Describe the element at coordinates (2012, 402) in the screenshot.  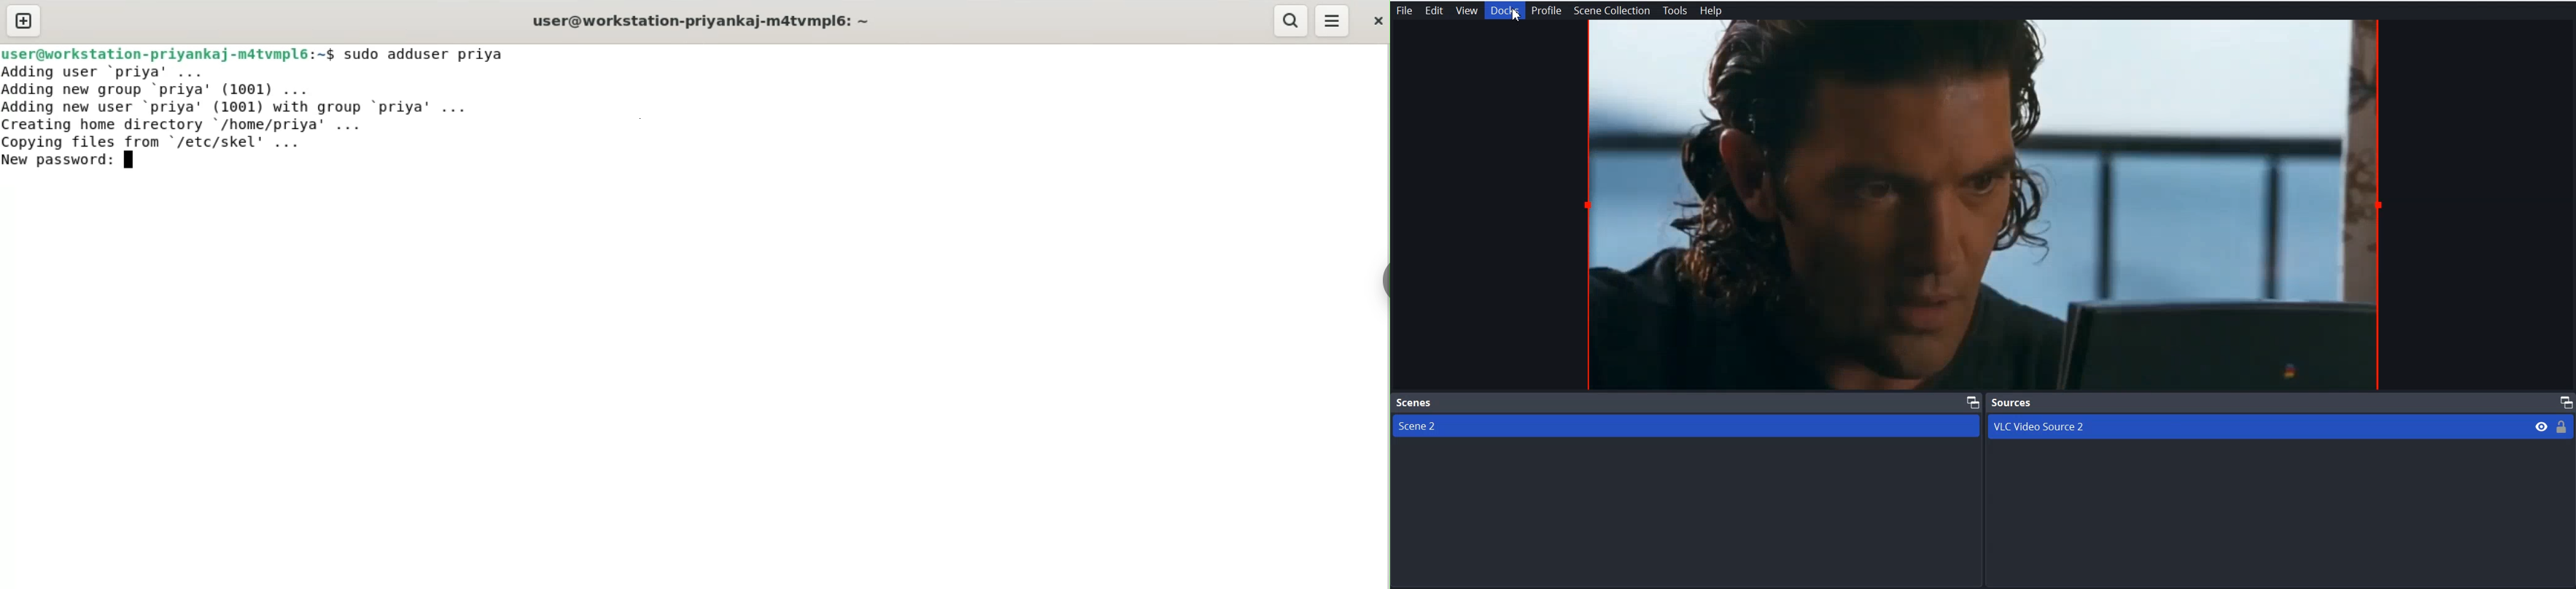
I see `Source` at that location.